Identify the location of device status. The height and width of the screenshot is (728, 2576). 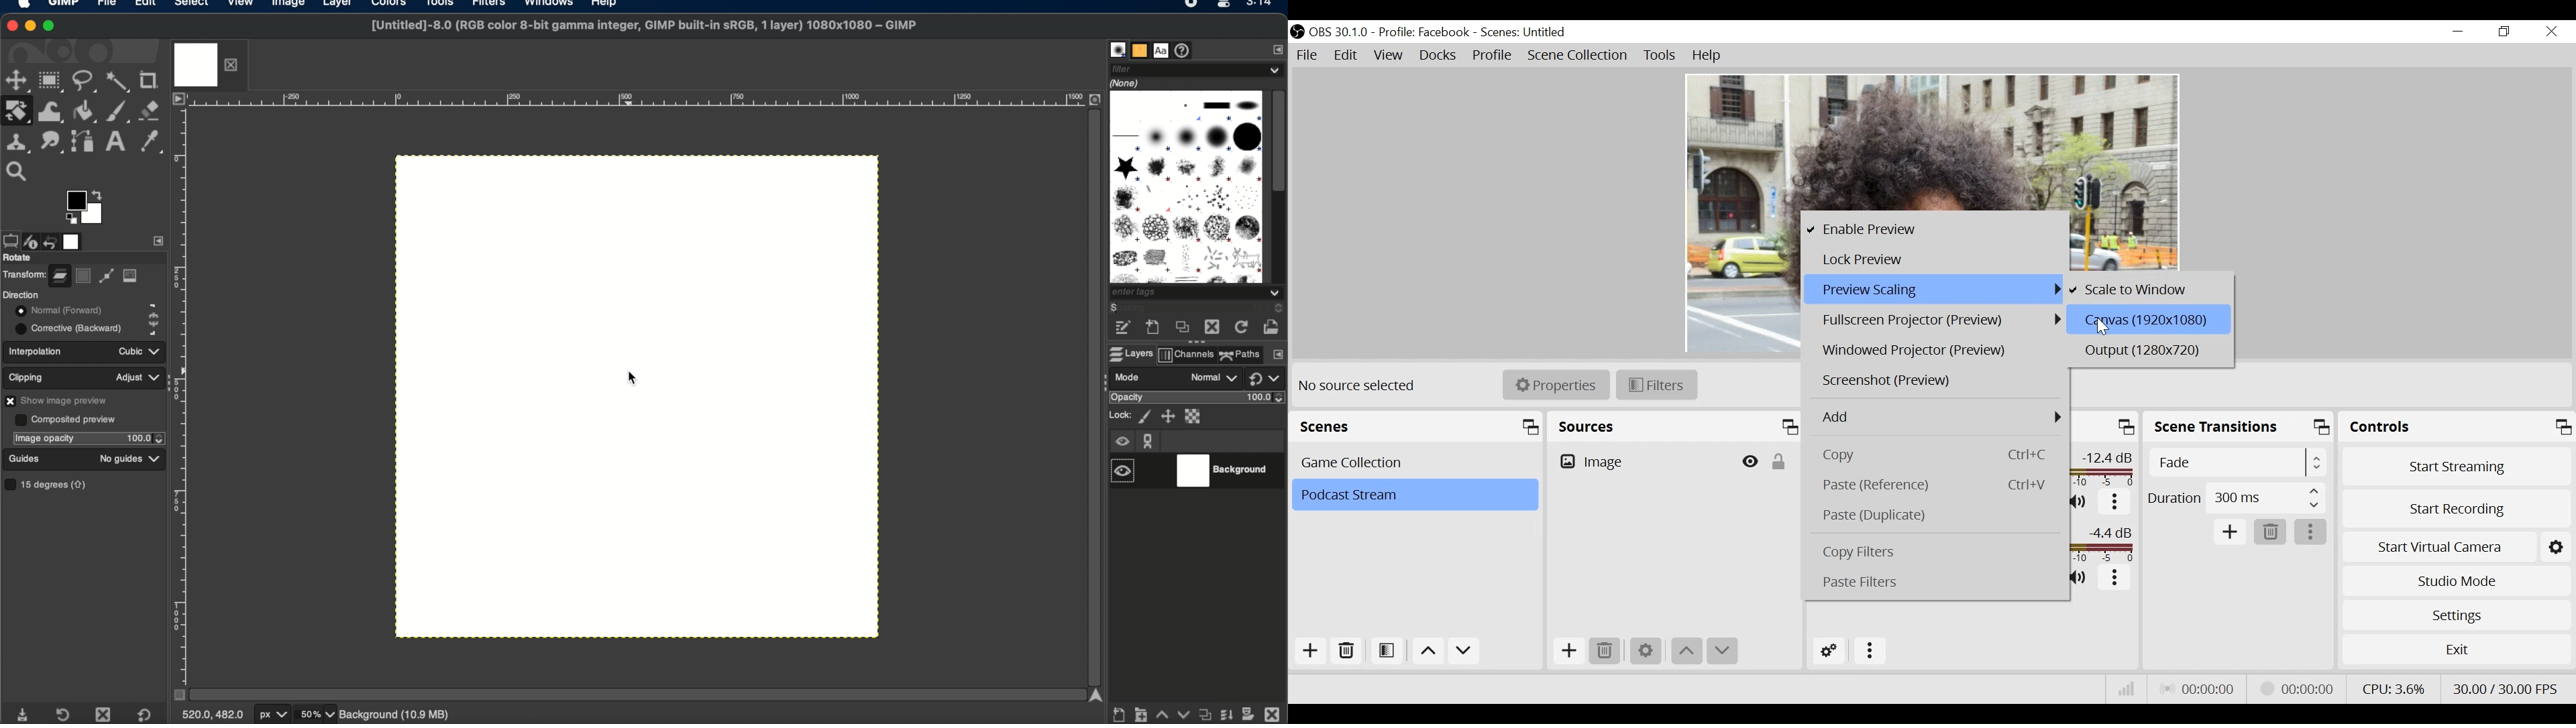
(32, 240).